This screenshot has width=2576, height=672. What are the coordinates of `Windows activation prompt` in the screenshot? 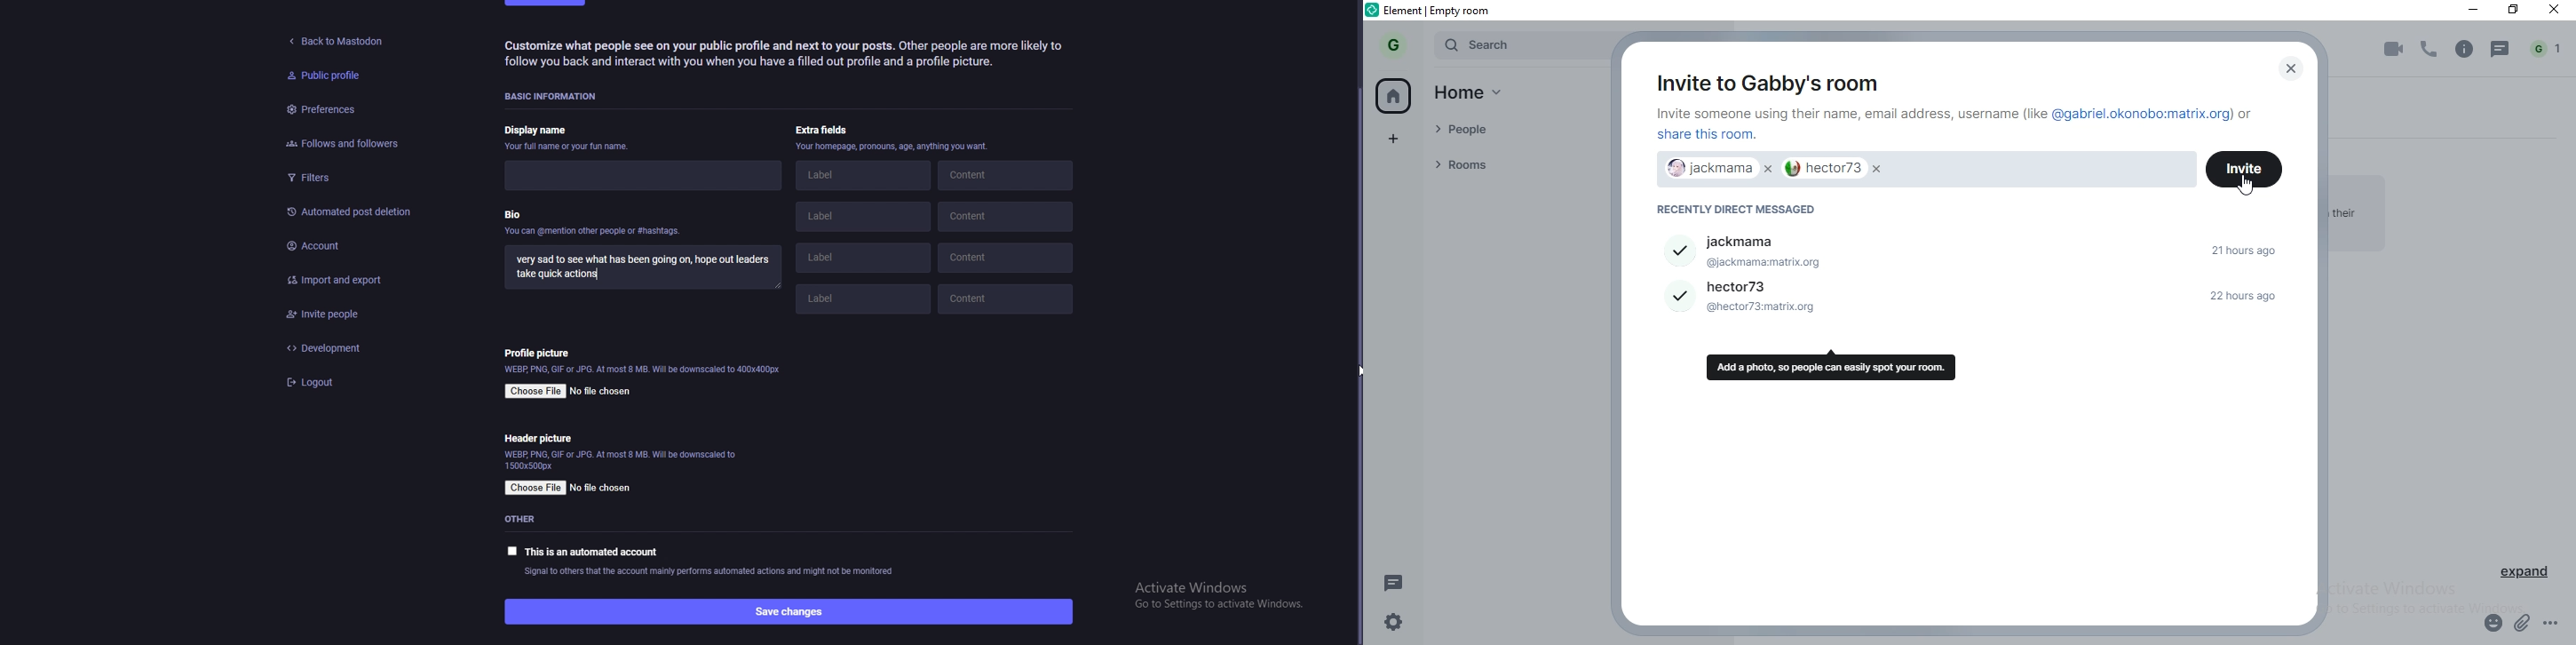 It's located at (1212, 597).